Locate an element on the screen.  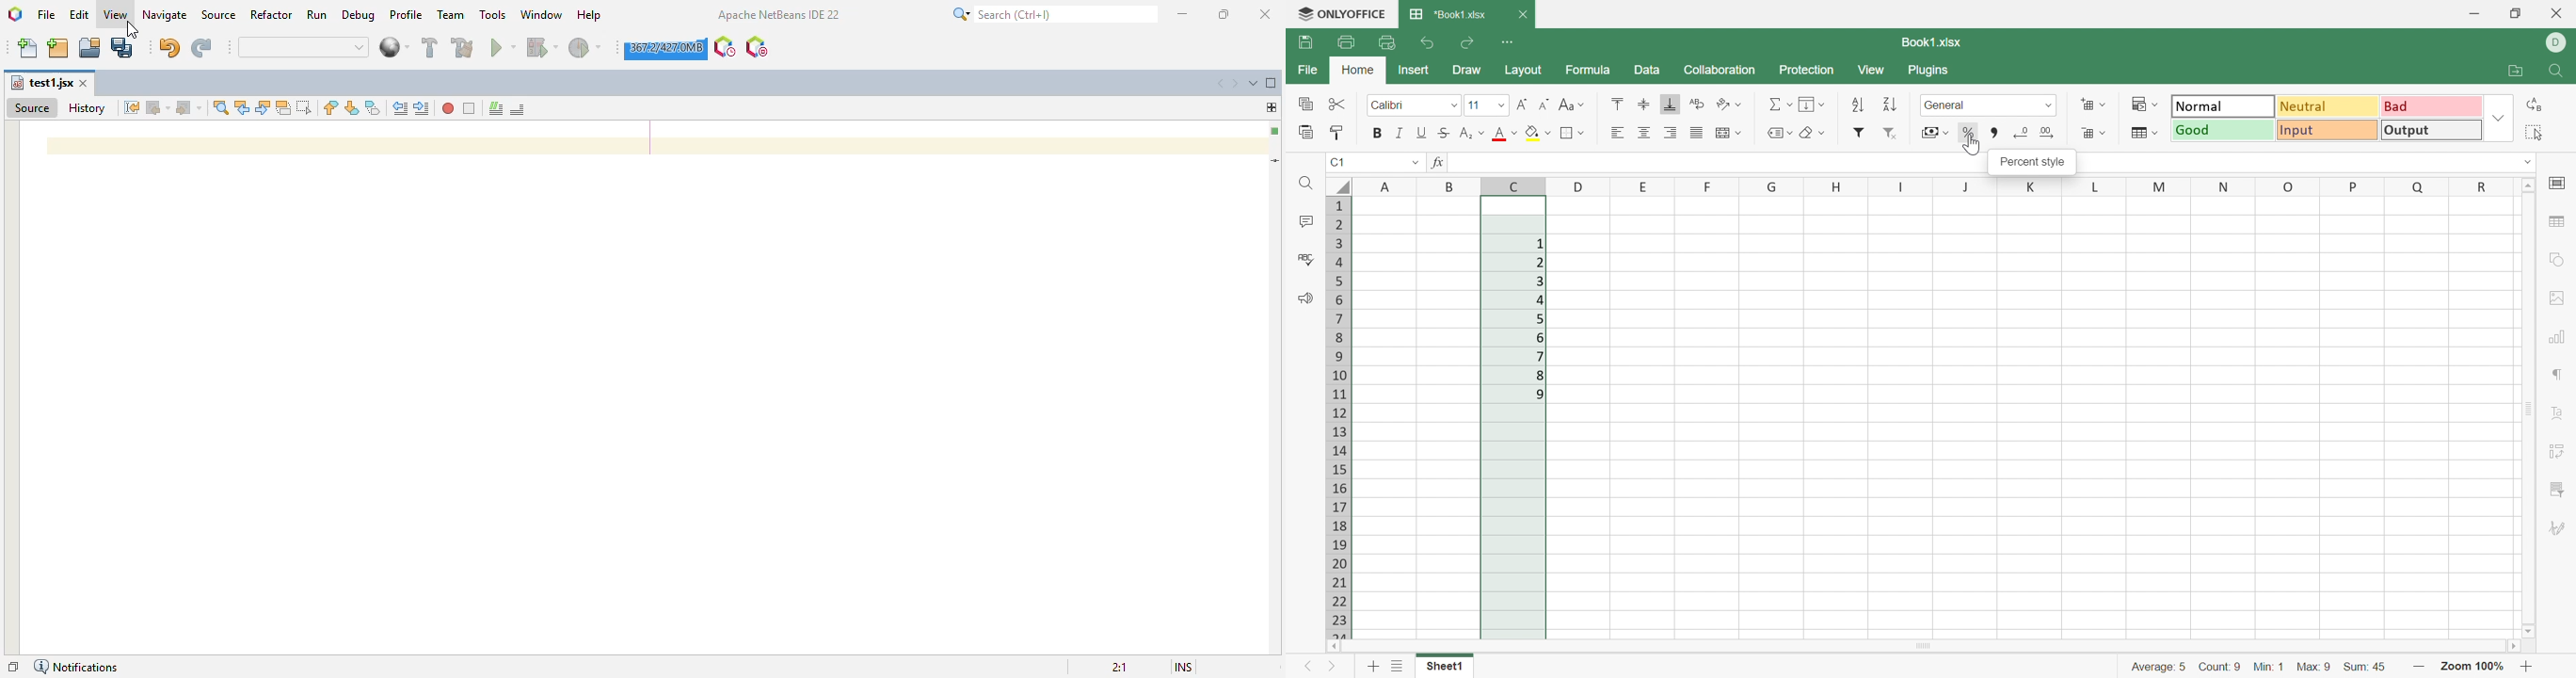
show opened documents list is located at coordinates (1254, 83).